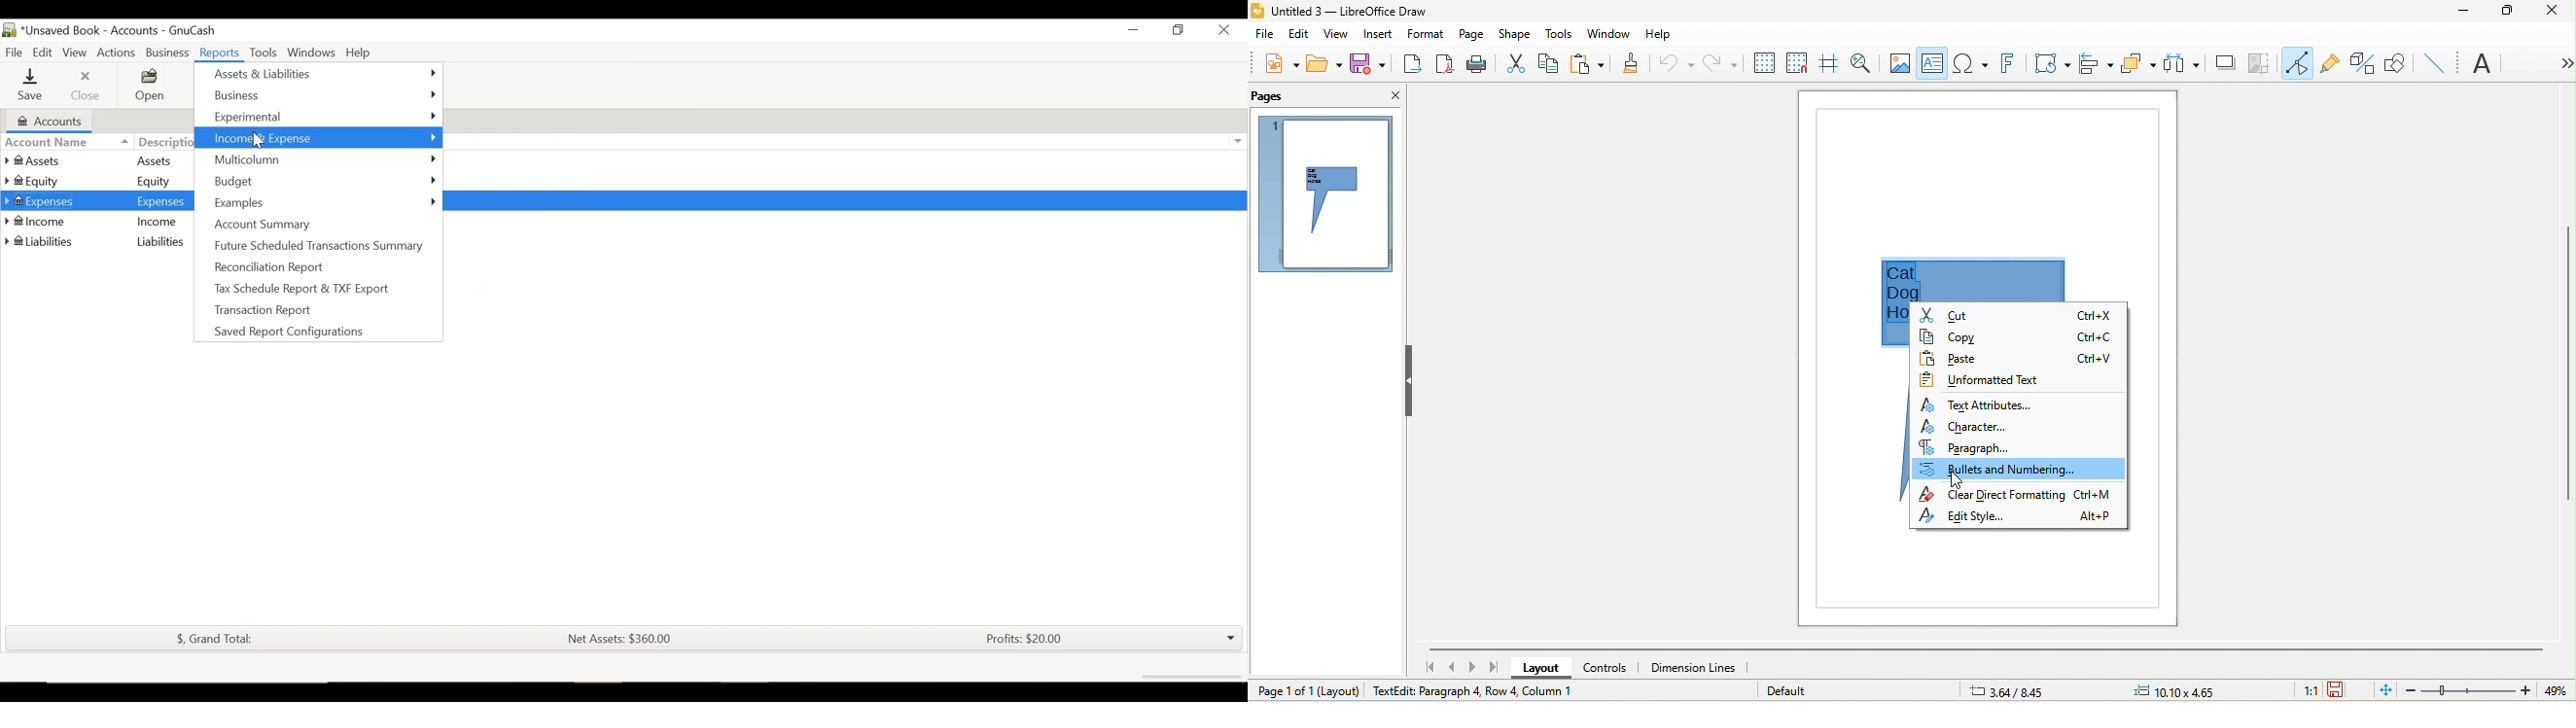  I want to click on format, so click(1424, 36).